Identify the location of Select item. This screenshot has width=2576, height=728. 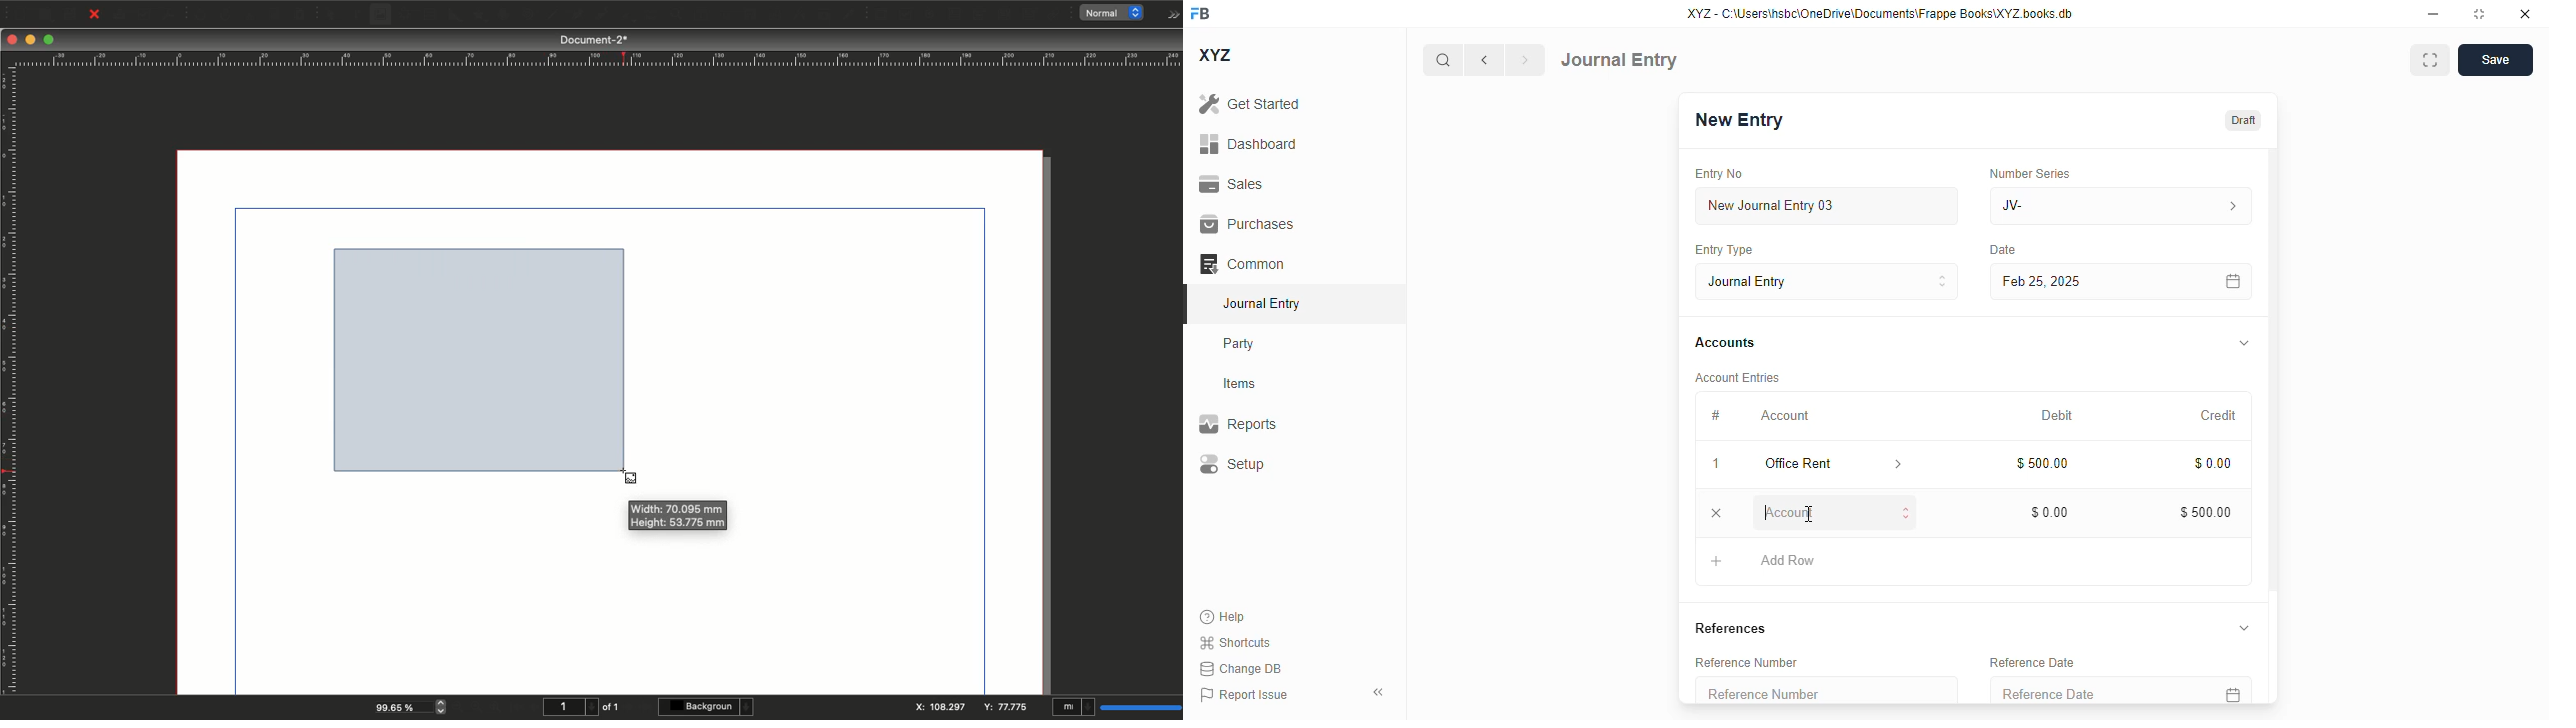
(332, 16).